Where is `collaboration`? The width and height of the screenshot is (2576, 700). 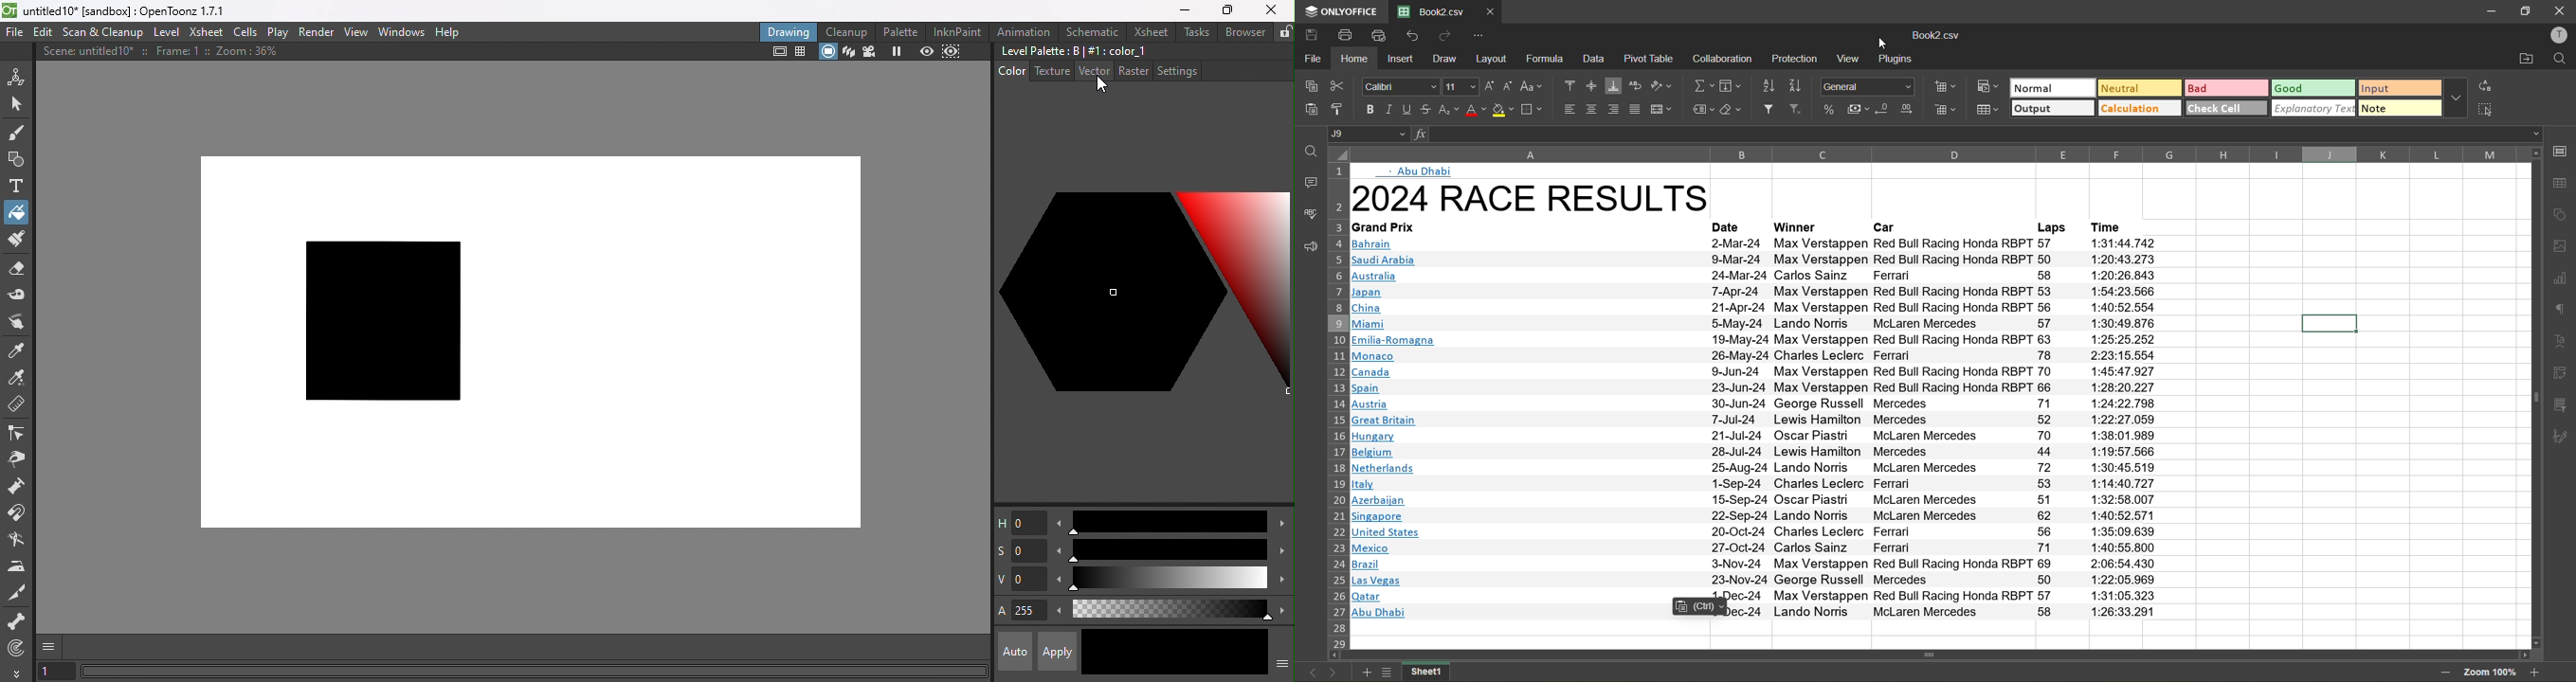
collaboration is located at coordinates (1723, 62).